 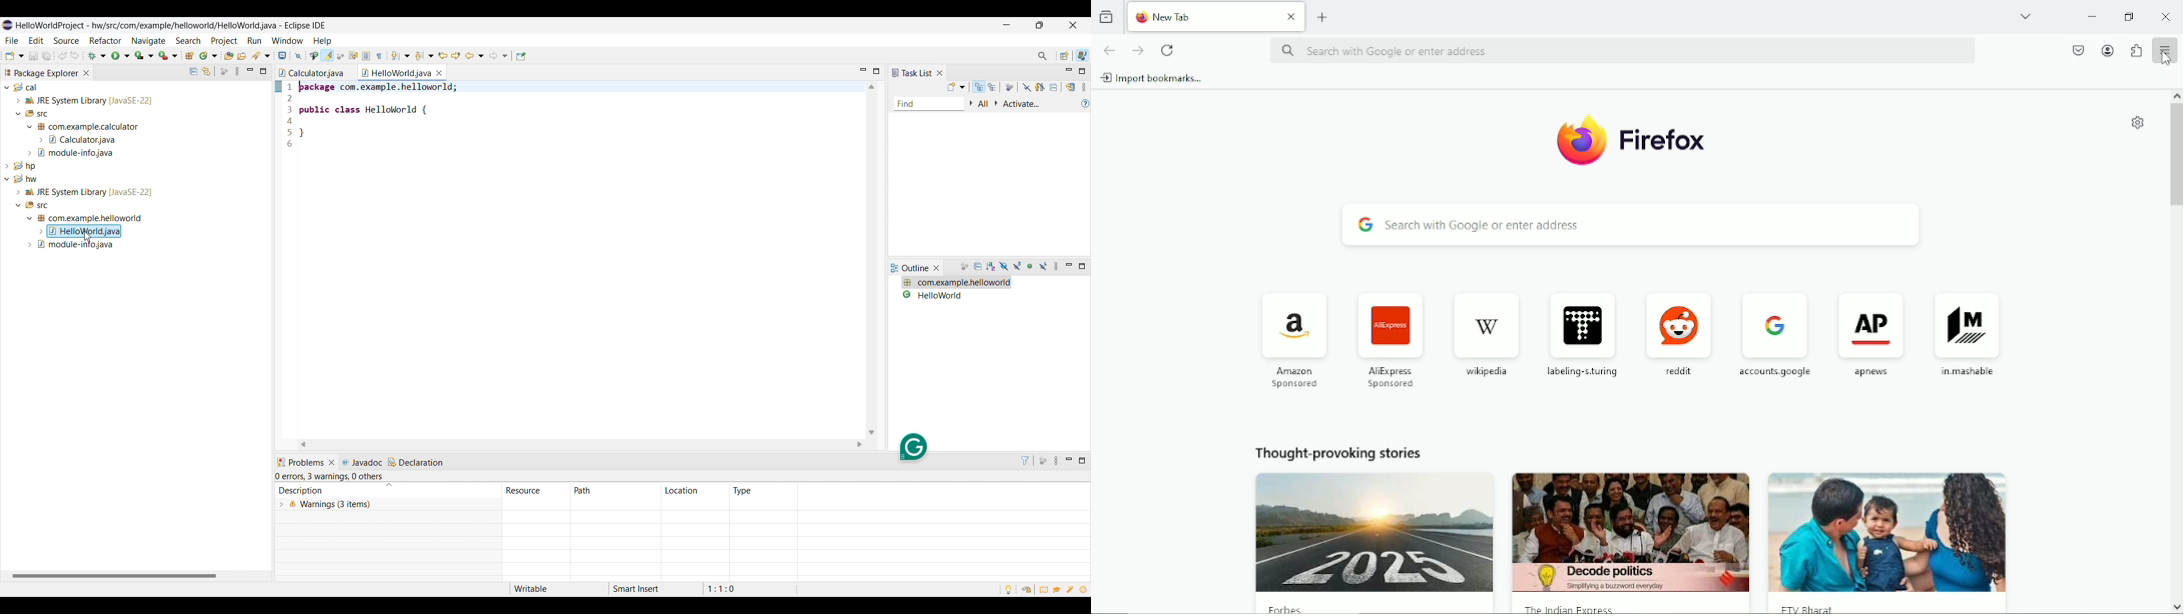 I want to click on go back, so click(x=1110, y=49).